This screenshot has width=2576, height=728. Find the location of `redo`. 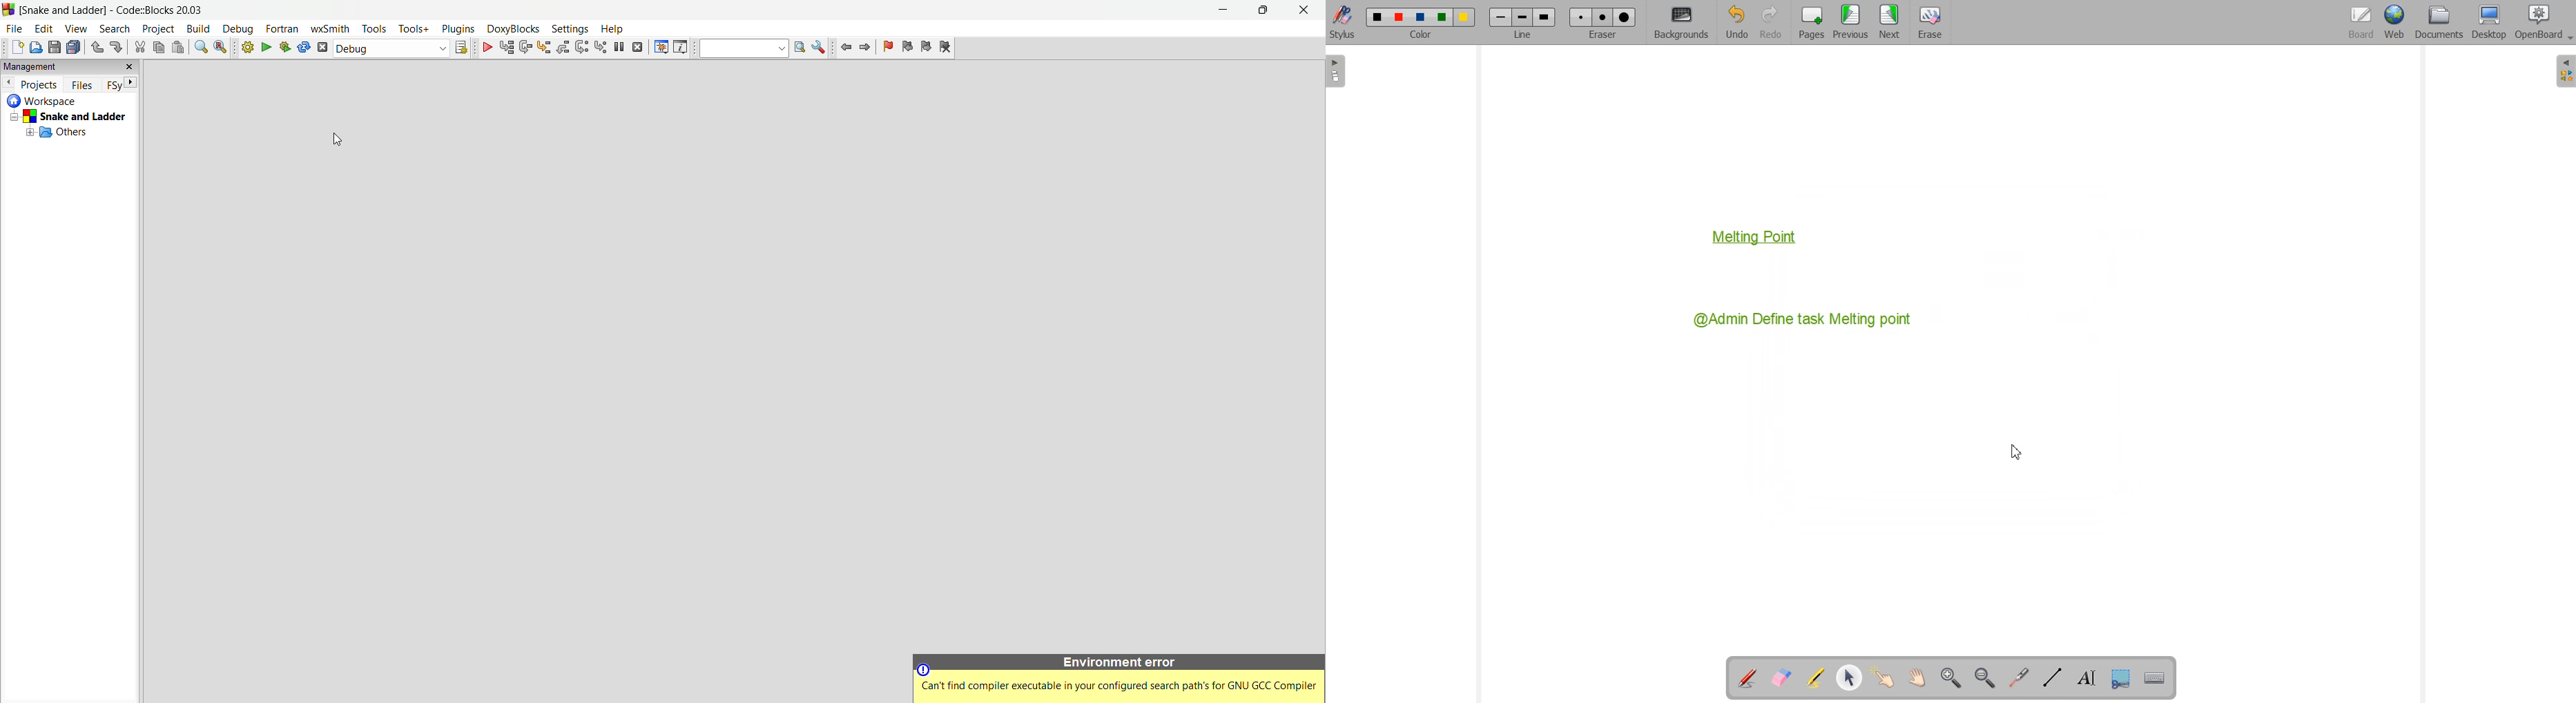

redo is located at coordinates (118, 48).